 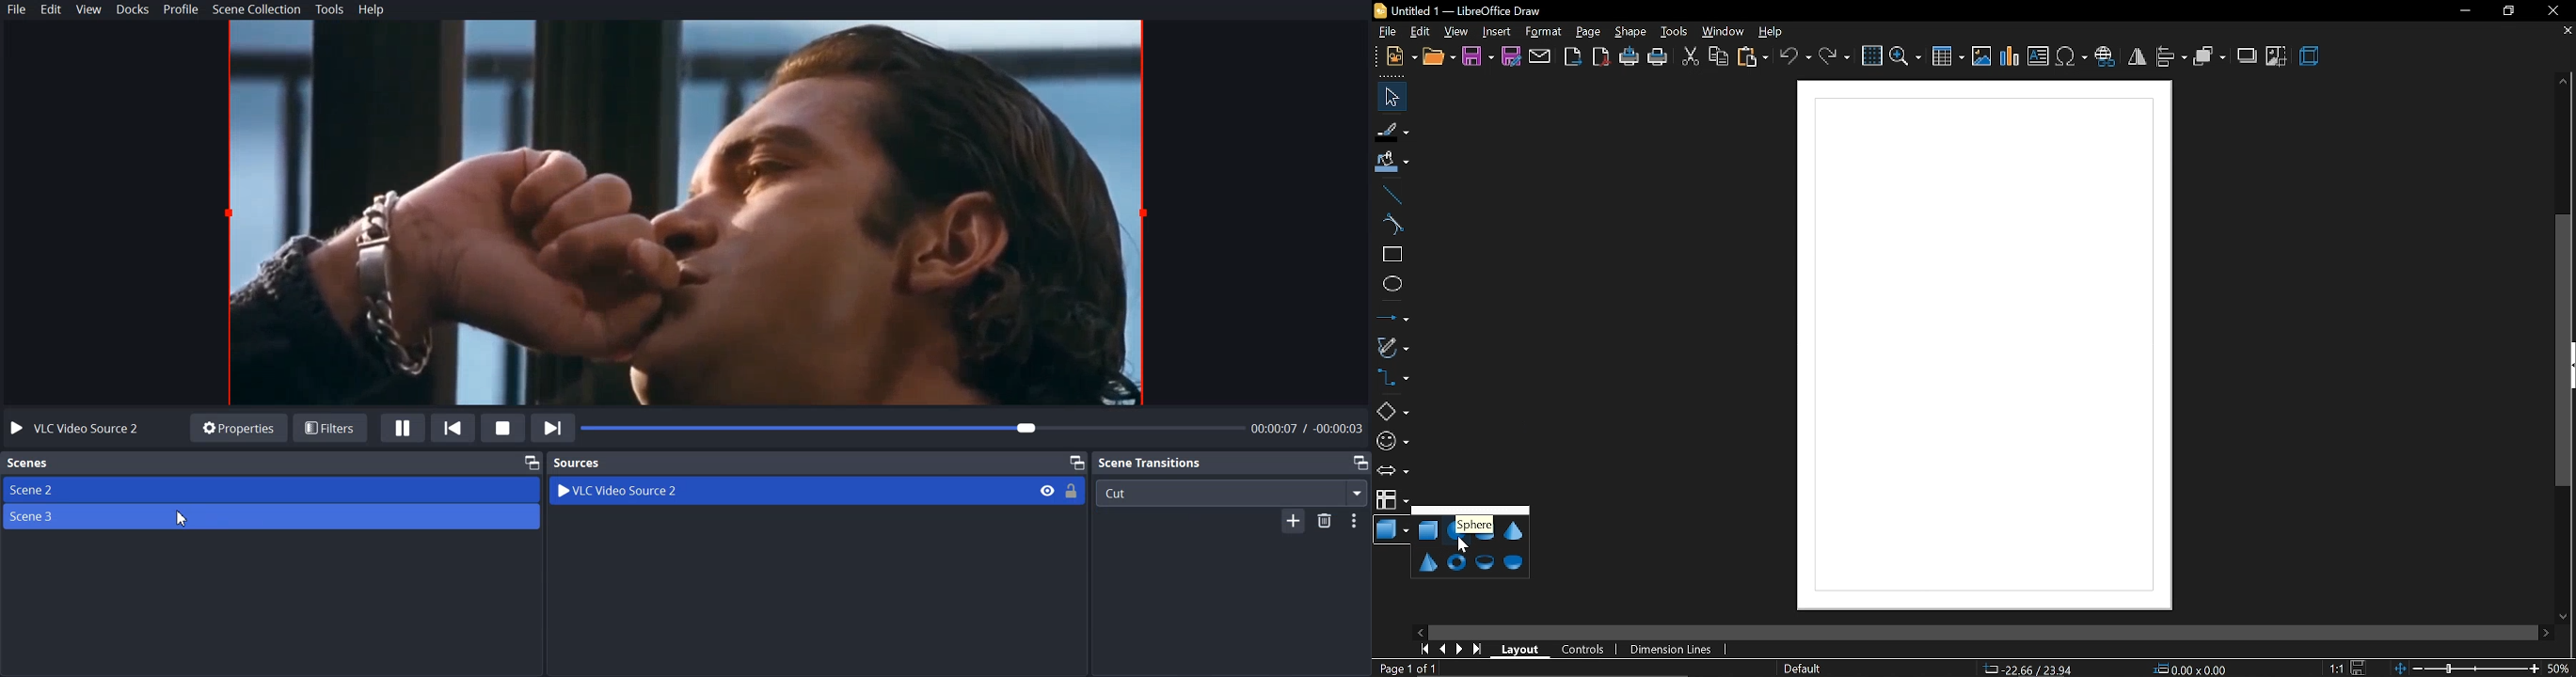 What do you see at coordinates (2334, 668) in the screenshot?
I see `1:1` at bounding box center [2334, 668].